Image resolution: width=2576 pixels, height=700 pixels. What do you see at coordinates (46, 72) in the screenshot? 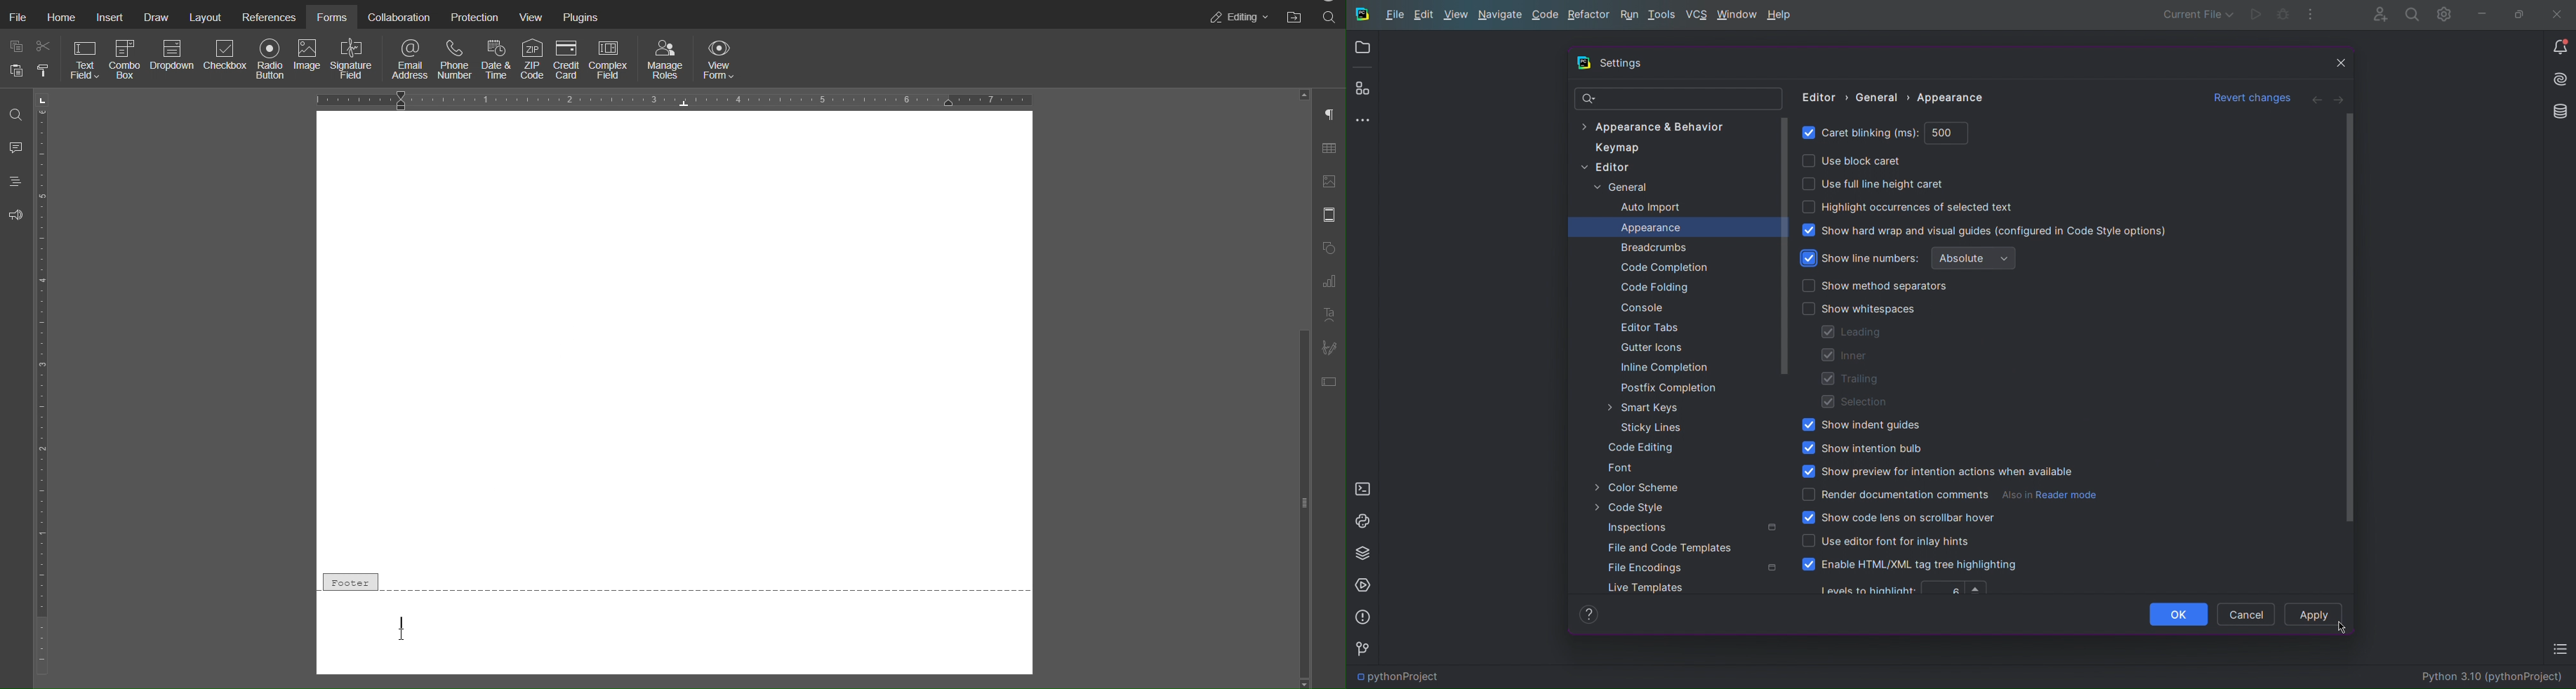
I see `copy style` at bounding box center [46, 72].